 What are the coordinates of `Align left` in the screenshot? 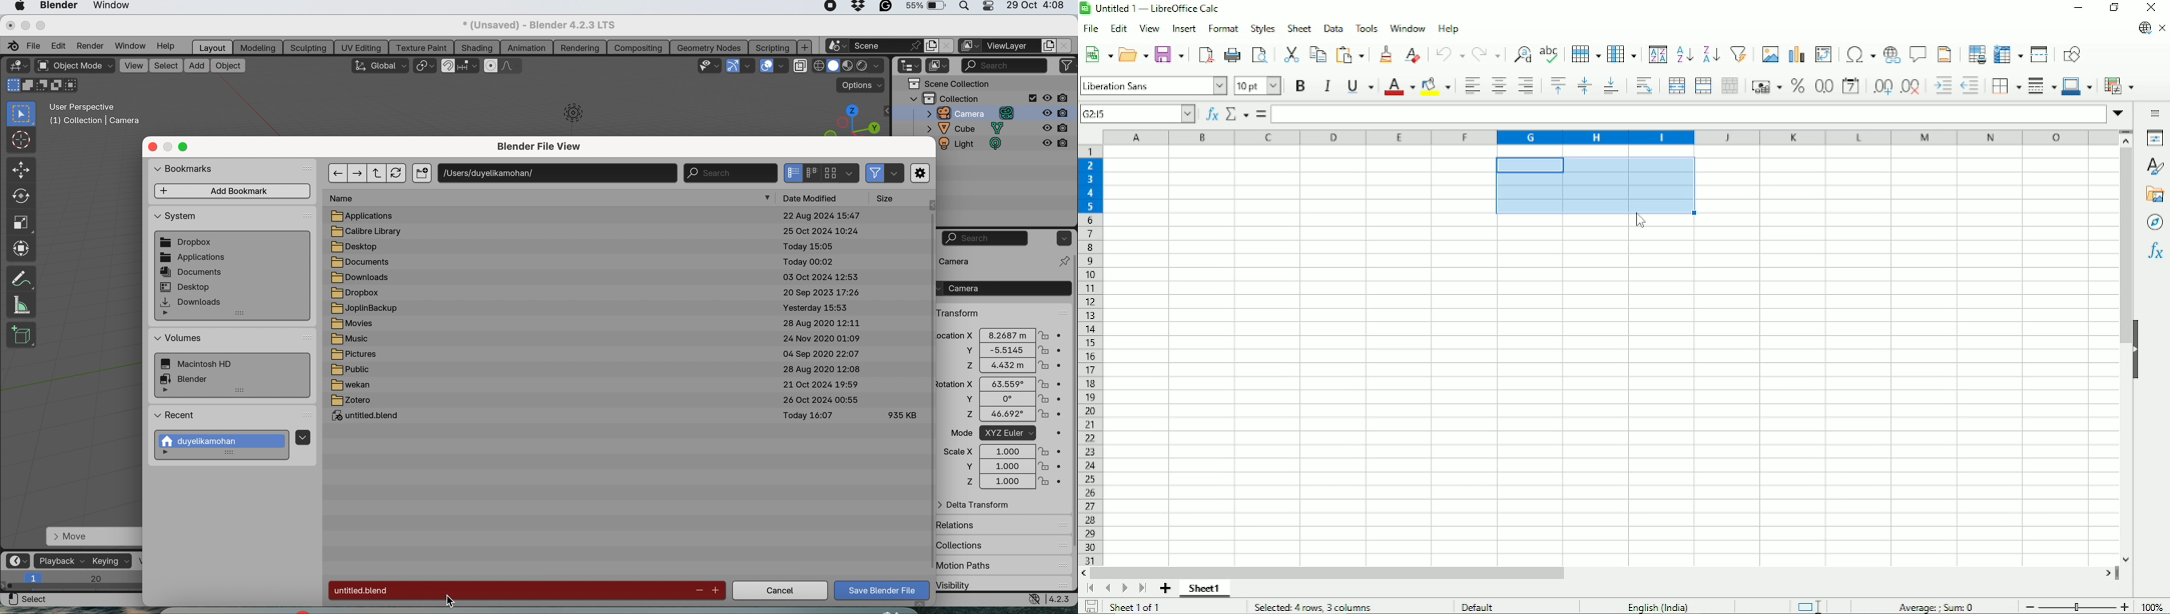 It's located at (1472, 86).